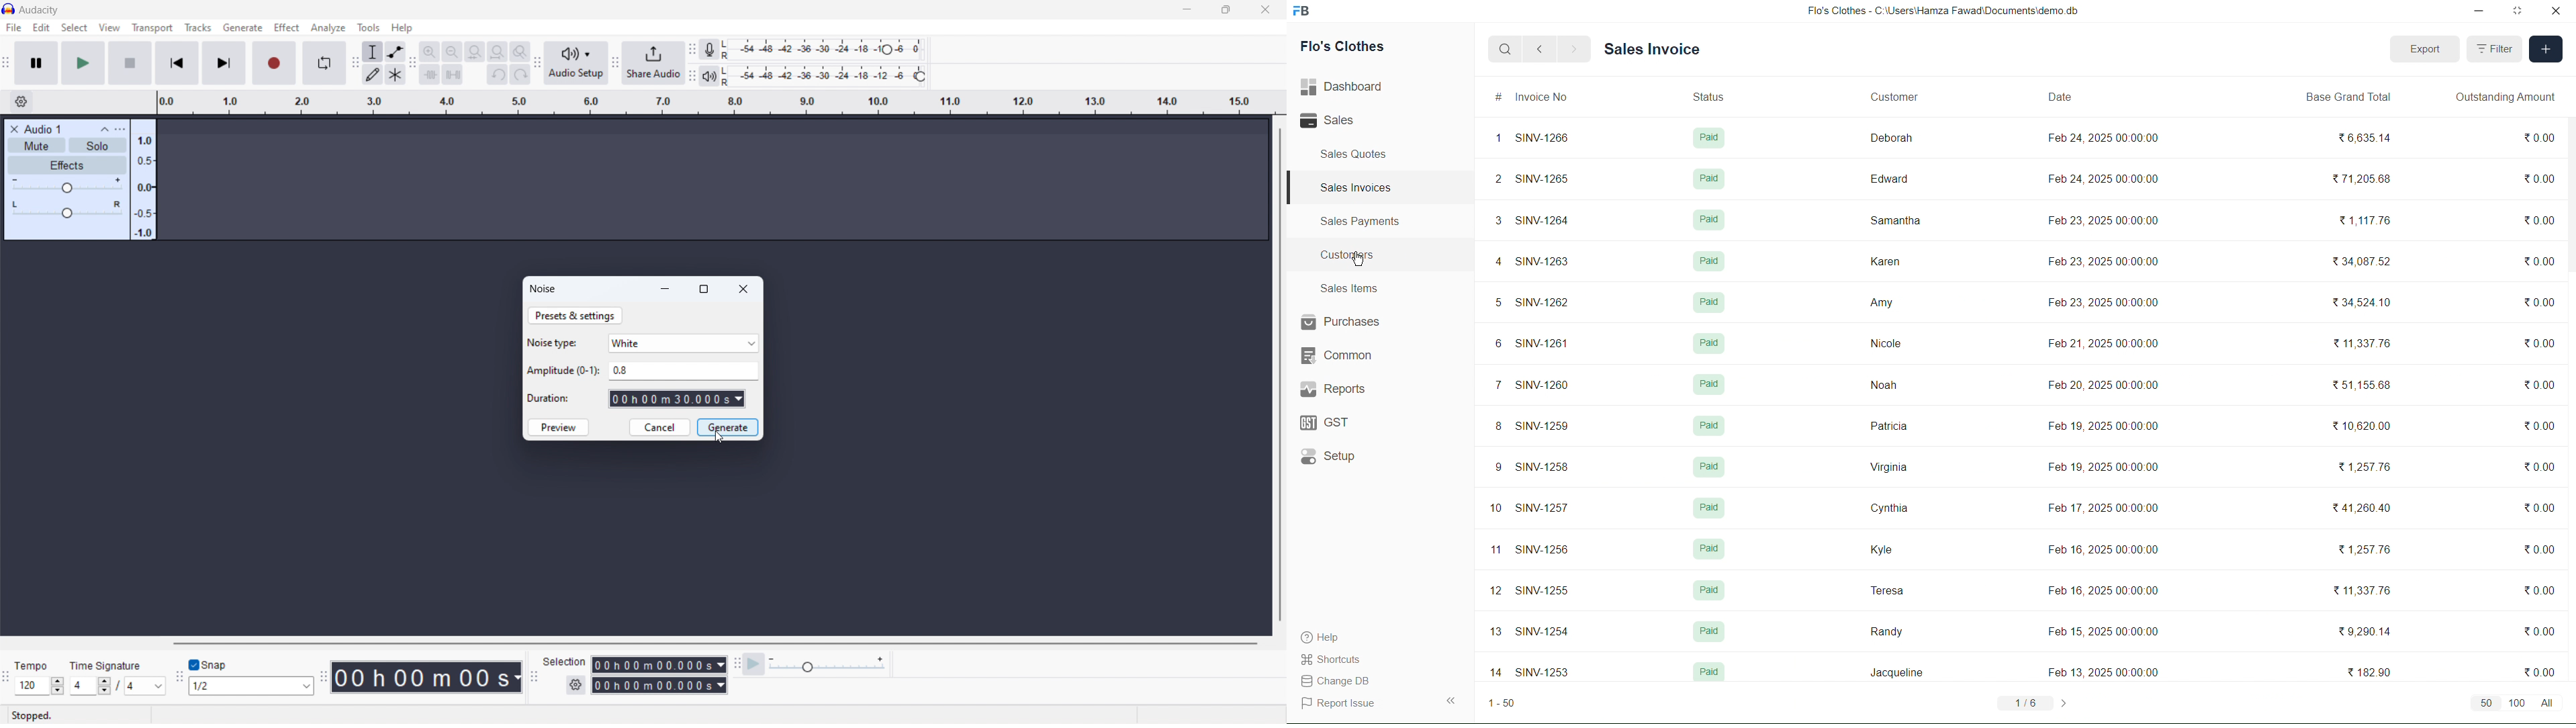  I want to click on 0.00, so click(2541, 136).